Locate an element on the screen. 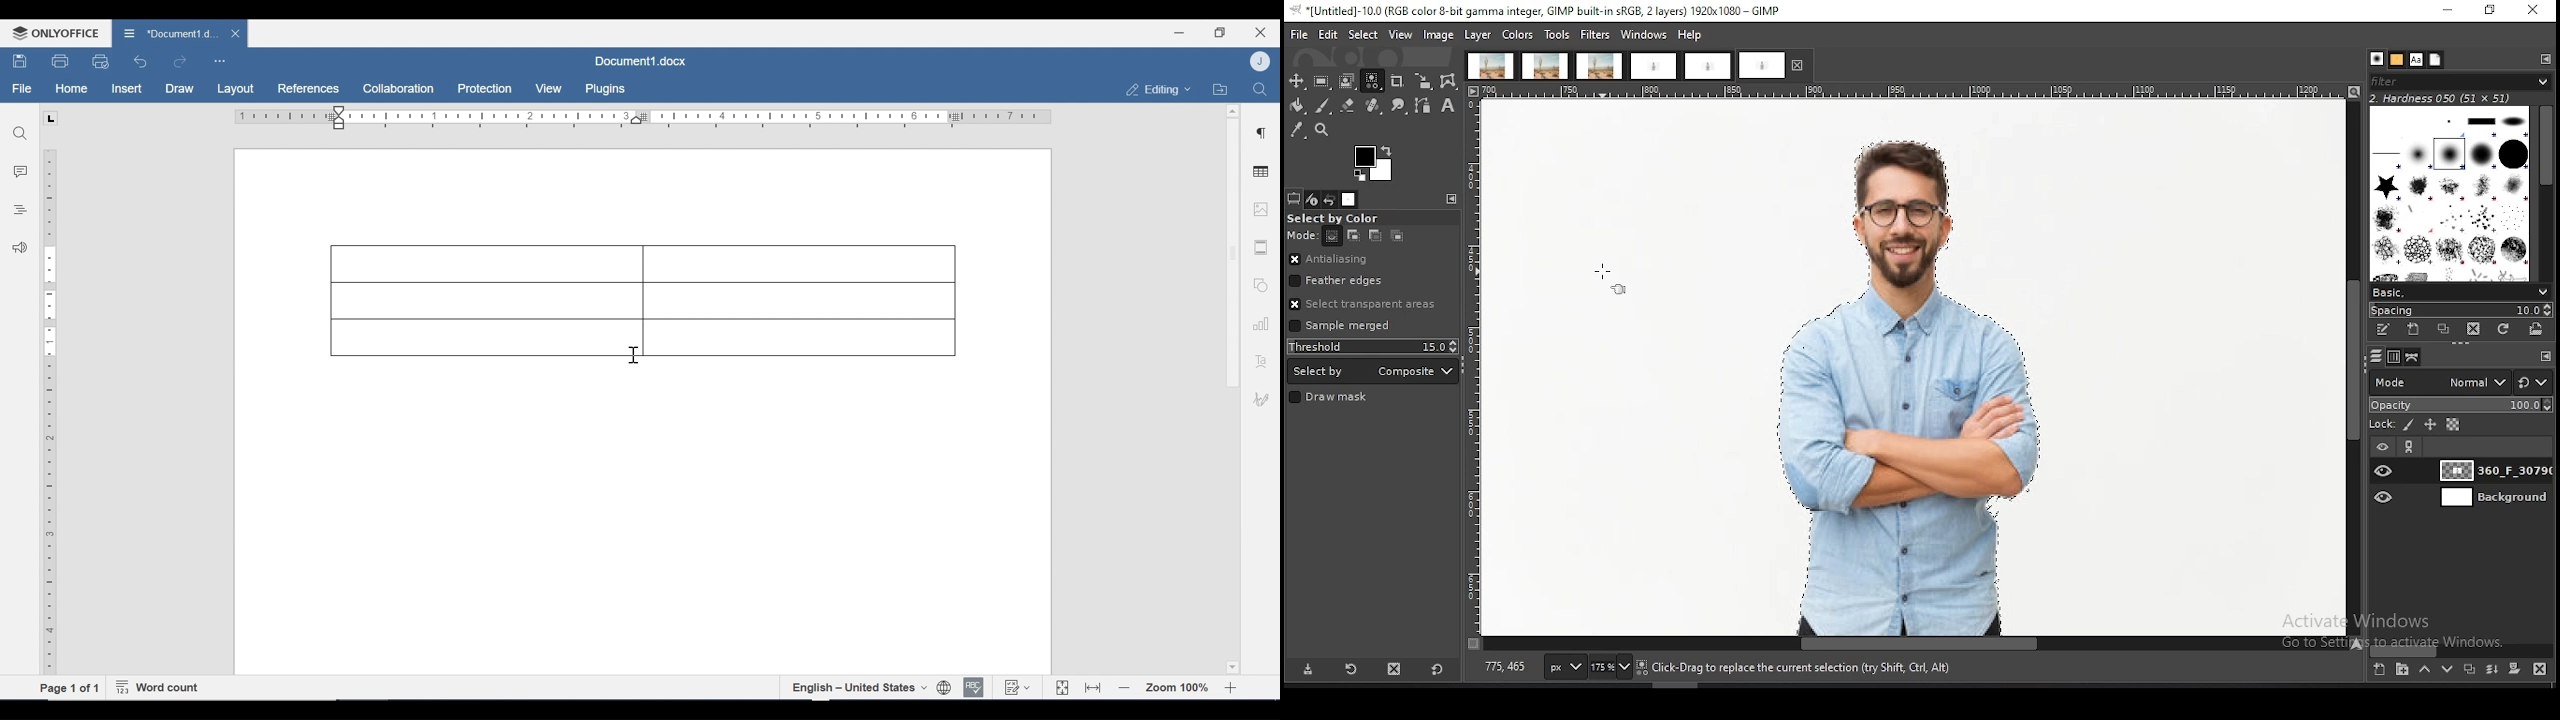 This screenshot has height=728, width=2576. restore tool preset is located at coordinates (1353, 668).